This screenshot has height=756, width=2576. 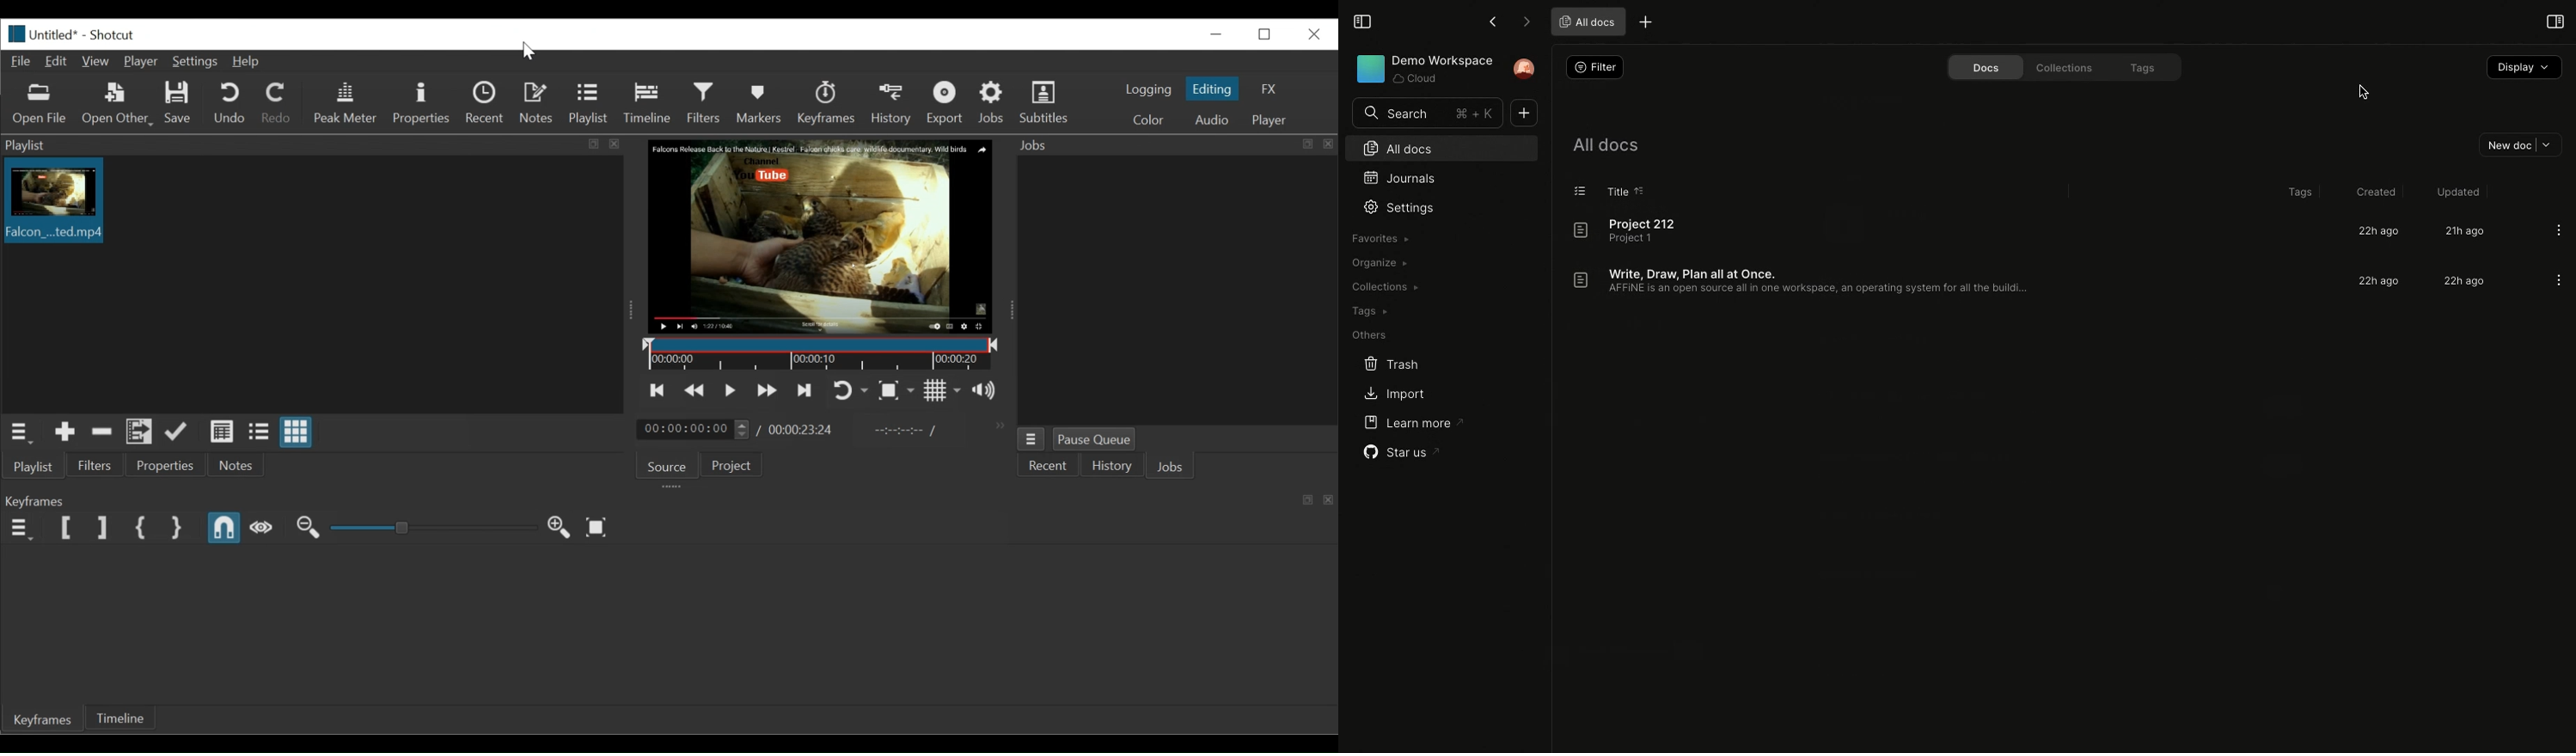 What do you see at coordinates (821, 236) in the screenshot?
I see `Media Viewer` at bounding box center [821, 236].